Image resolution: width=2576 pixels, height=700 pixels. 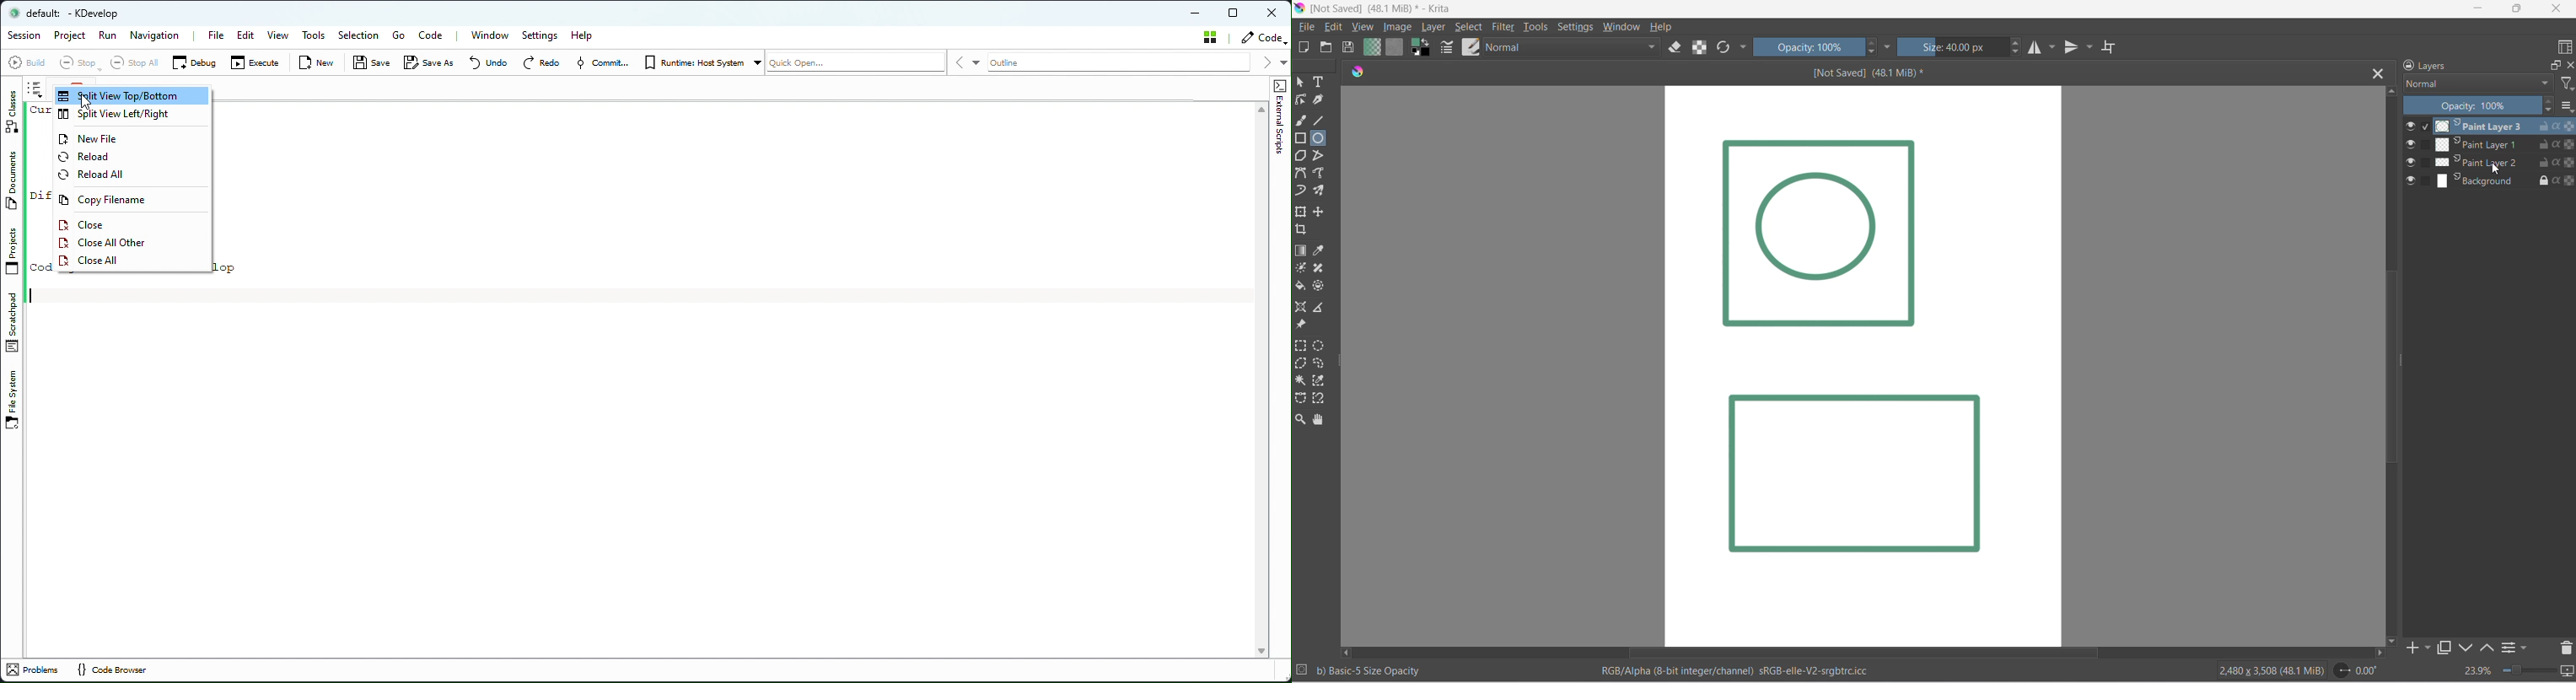 I want to click on fill gradient, so click(x=1373, y=48).